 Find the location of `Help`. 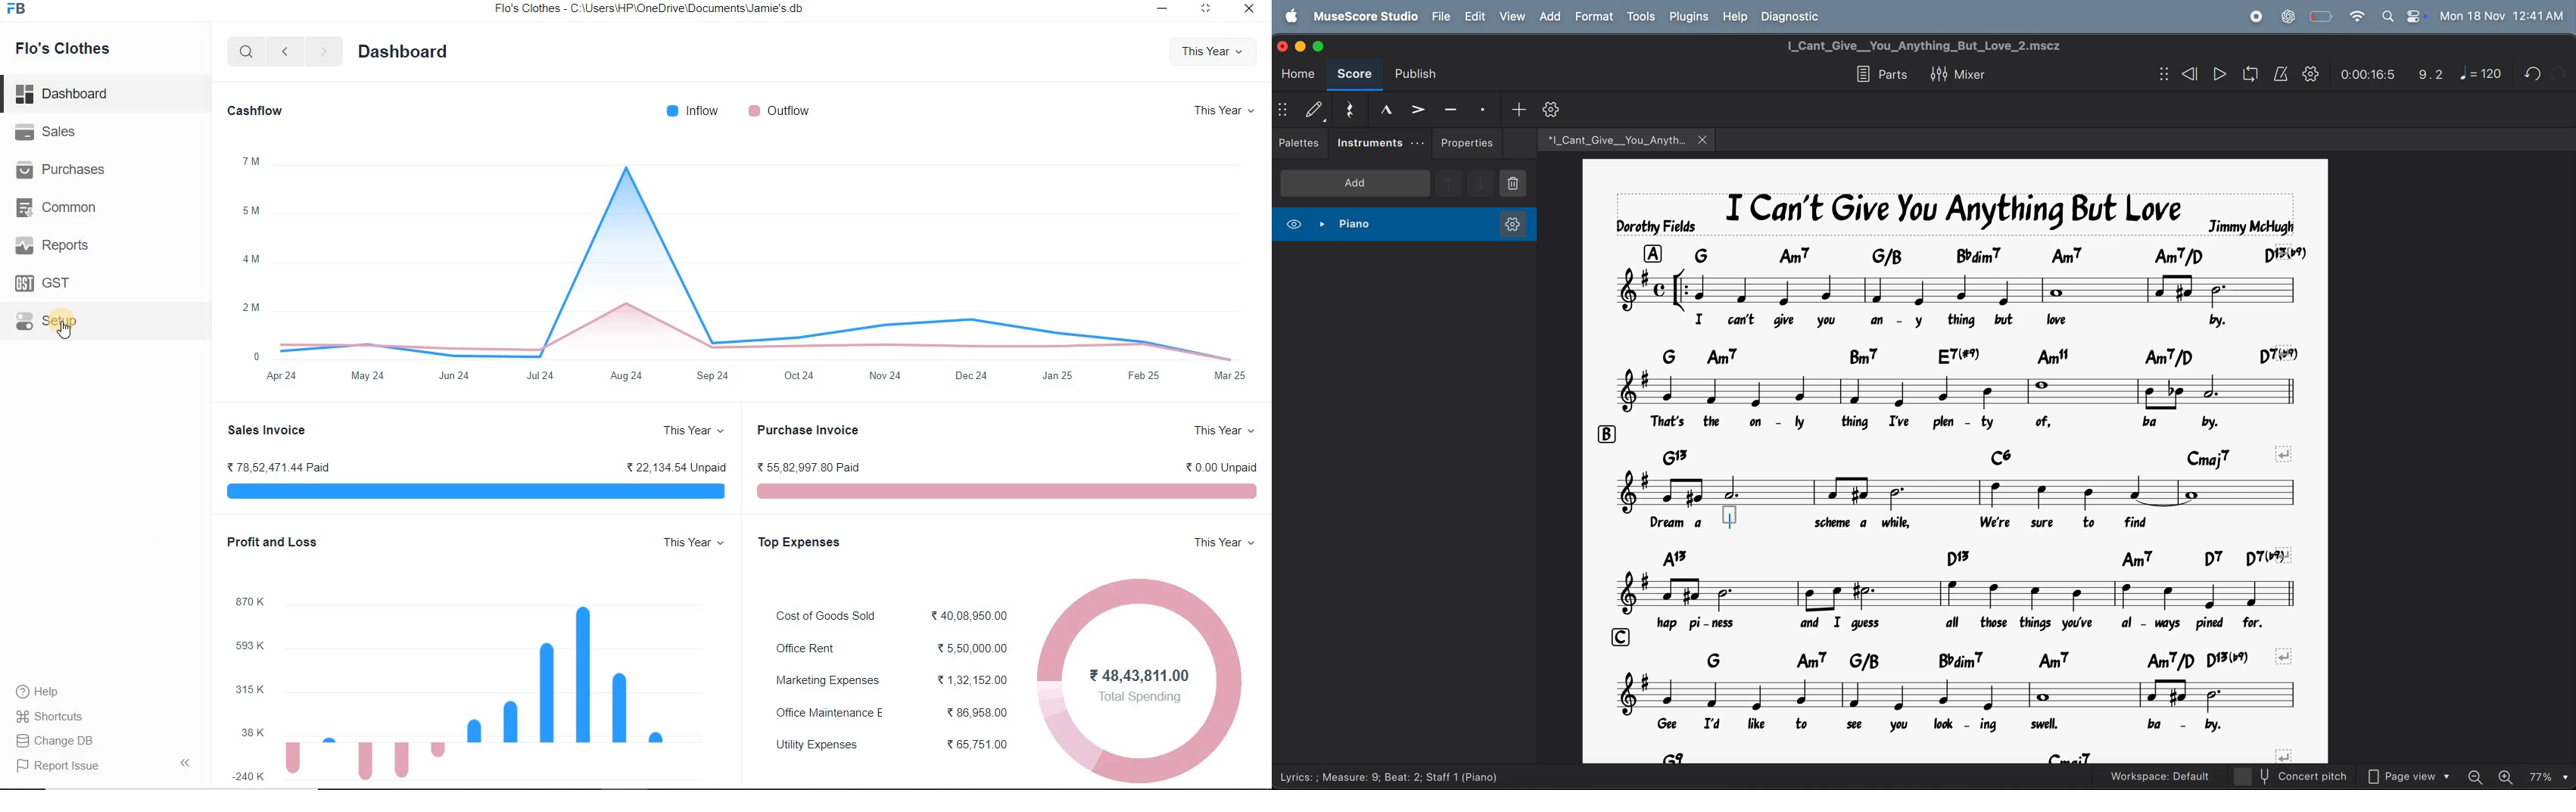

Help is located at coordinates (42, 692).